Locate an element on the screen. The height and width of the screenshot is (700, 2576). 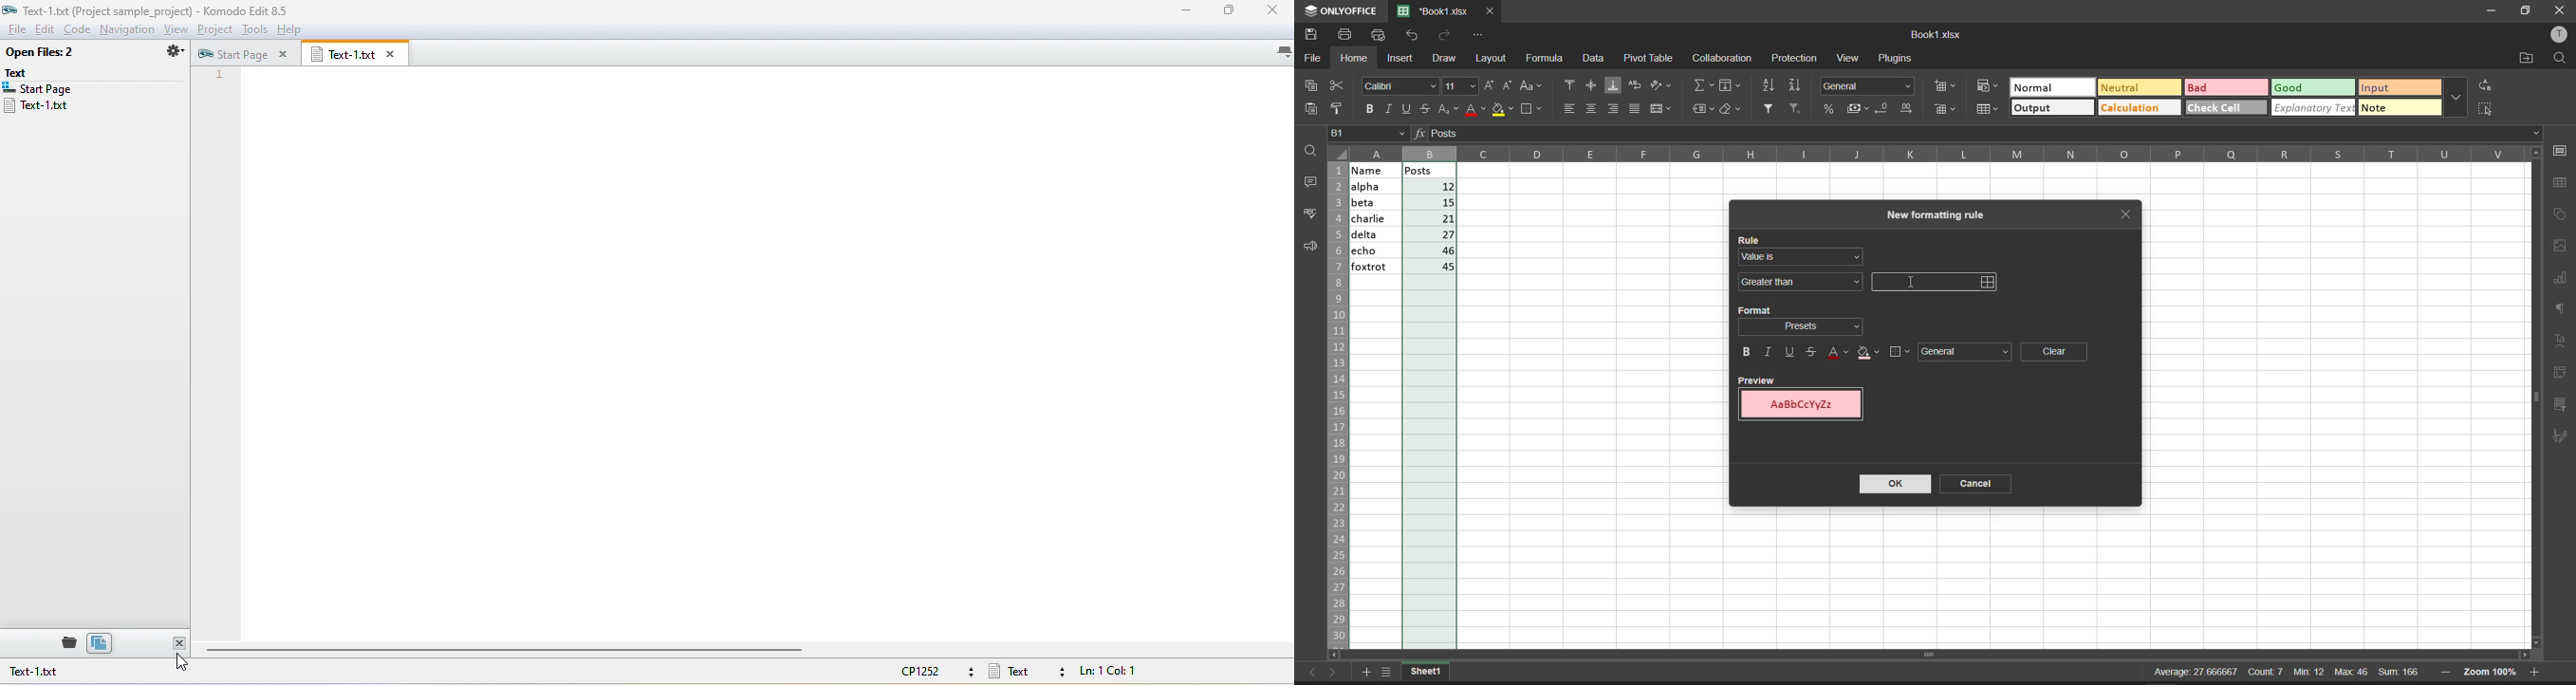
open file location is located at coordinates (2527, 59).